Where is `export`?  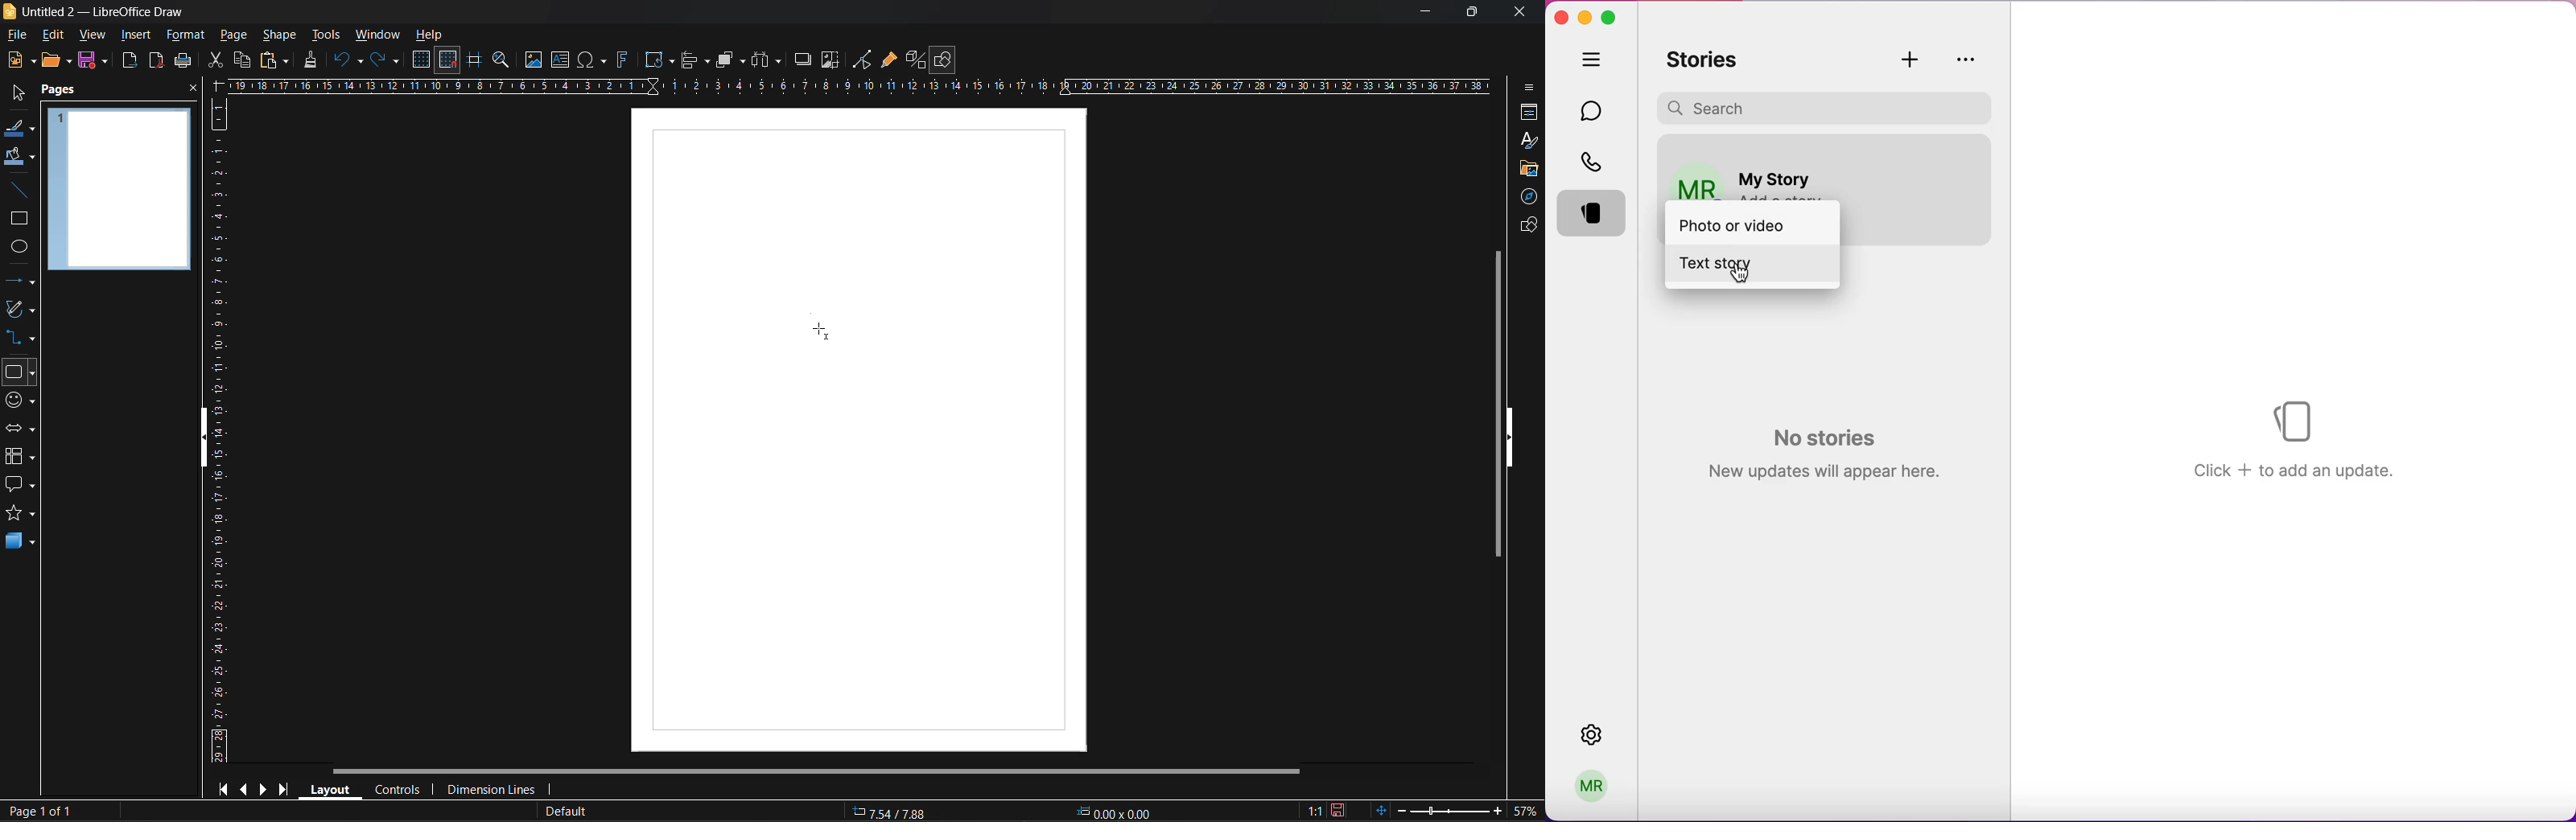
export is located at coordinates (130, 63).